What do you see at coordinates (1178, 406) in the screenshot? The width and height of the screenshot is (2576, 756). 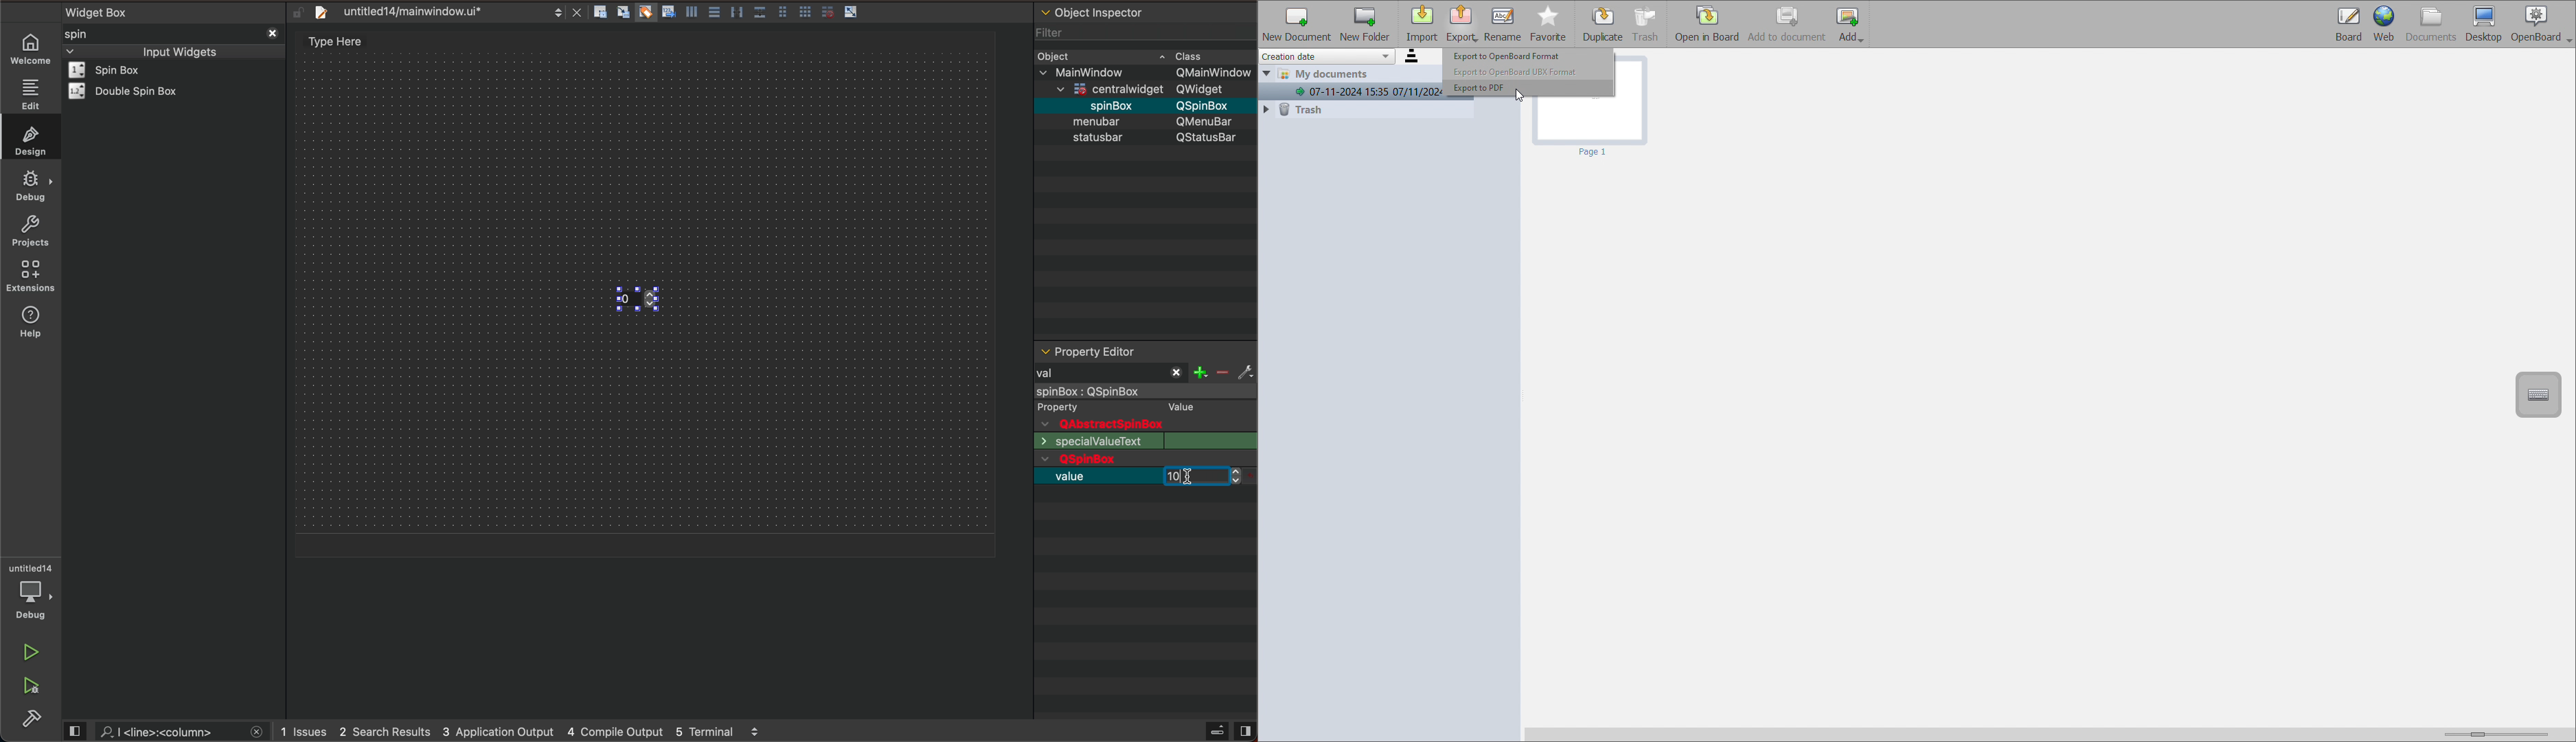 I see `text` at bounding box center [1178, 406].